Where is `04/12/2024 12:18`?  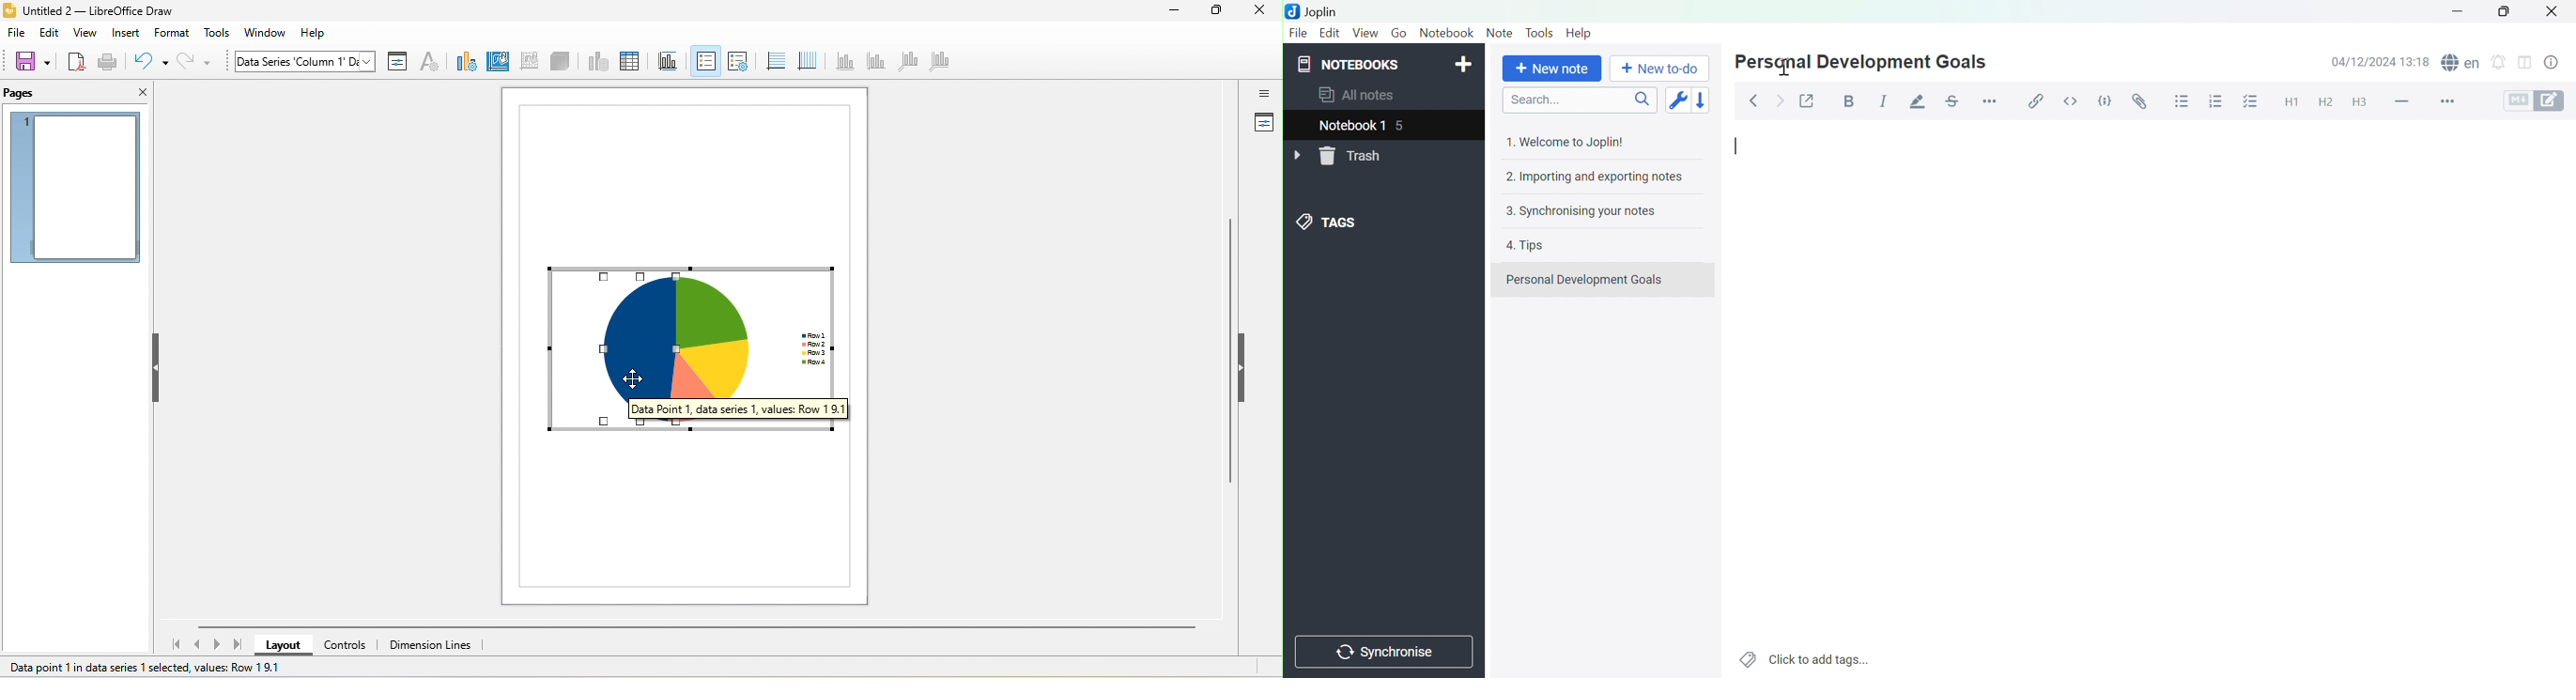 04/12/2024 12:18 is located at coordinates (2381, 61).